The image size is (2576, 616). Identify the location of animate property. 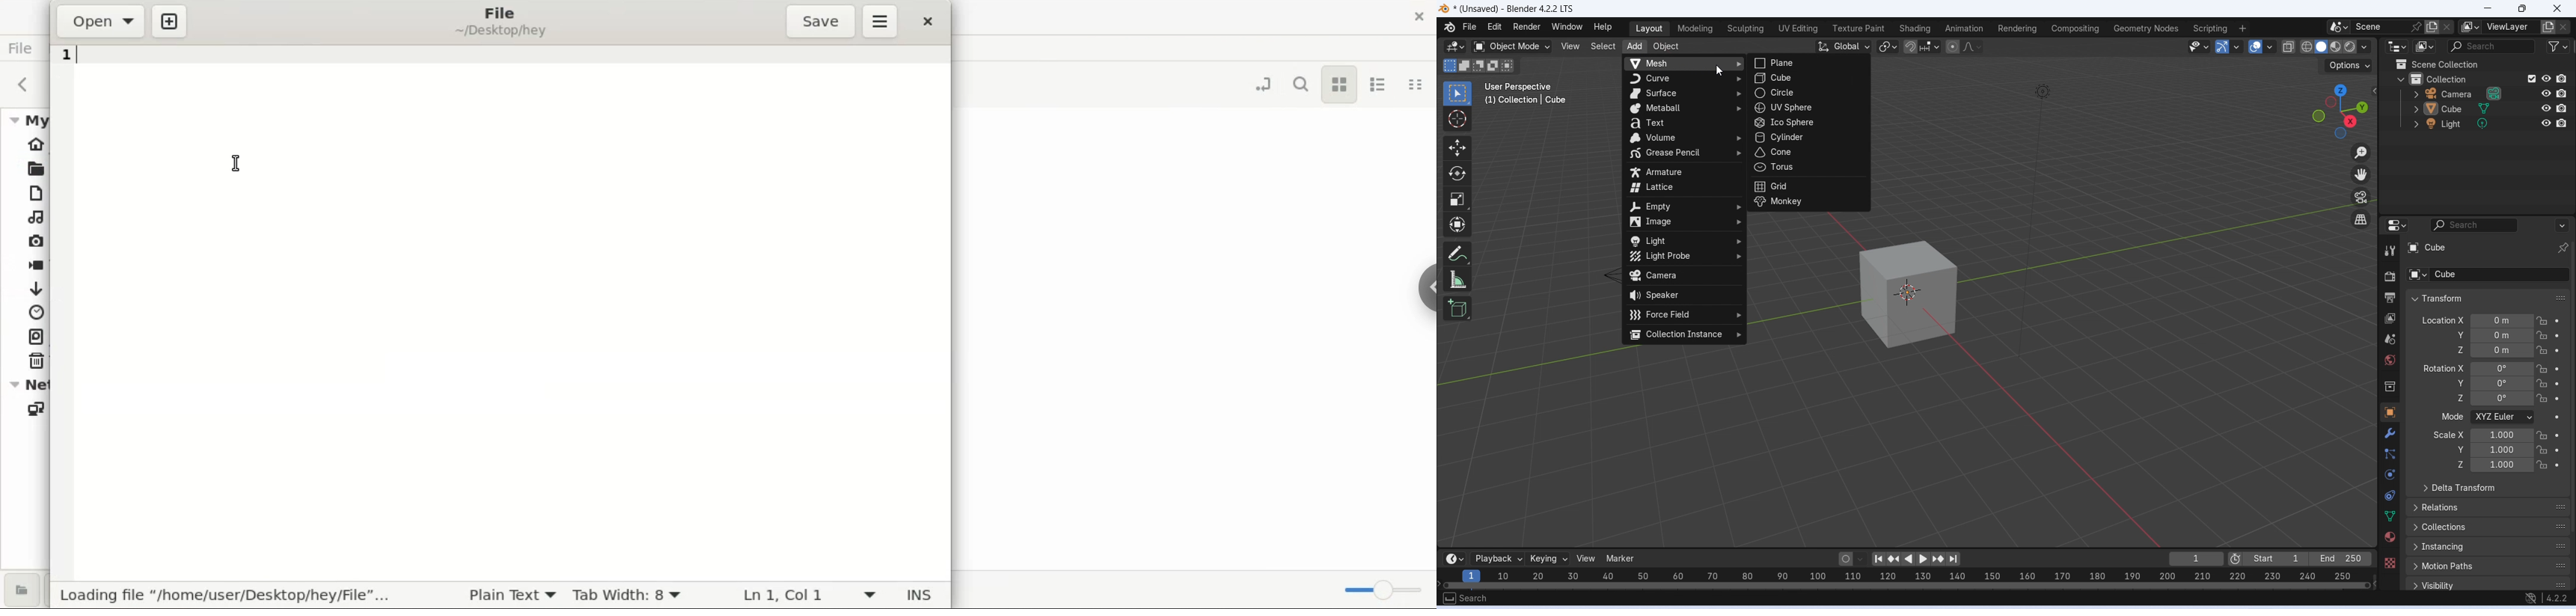
(2557, 369).